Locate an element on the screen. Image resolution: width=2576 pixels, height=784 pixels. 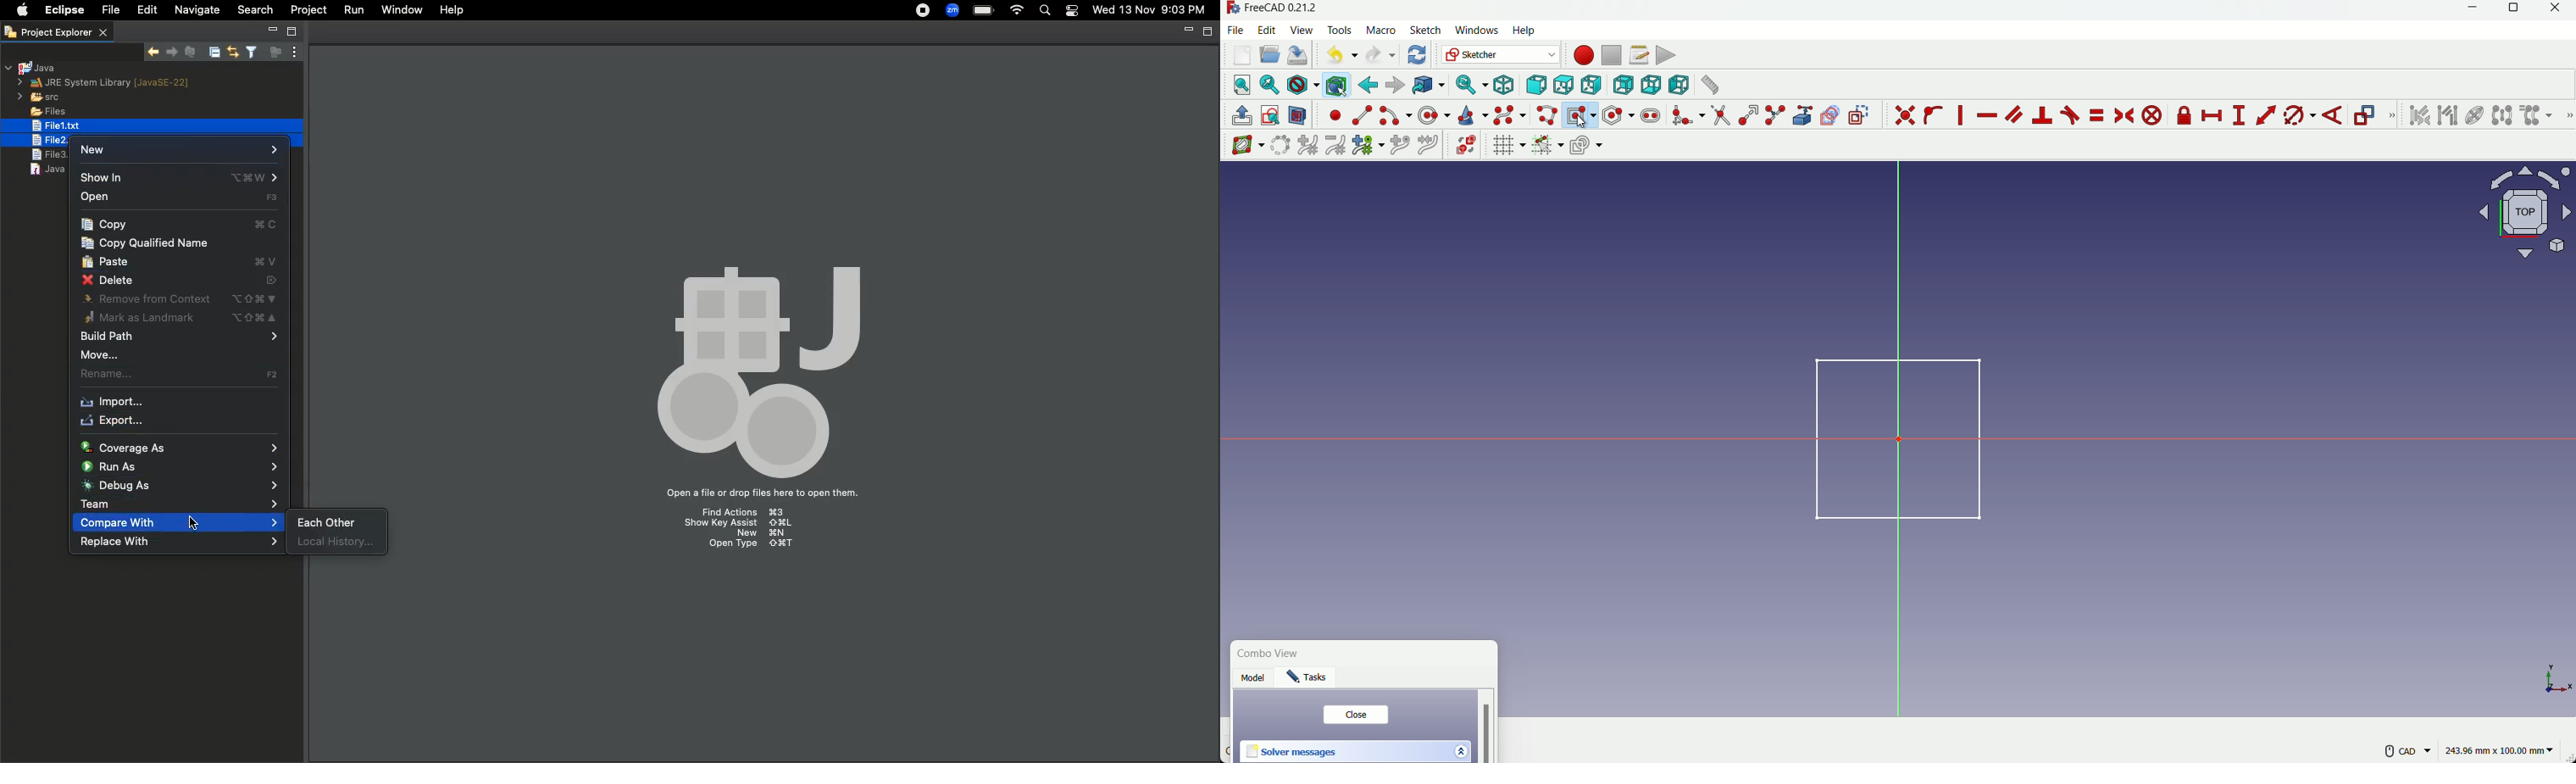
view sketch is located at coordinates (1271, 117).